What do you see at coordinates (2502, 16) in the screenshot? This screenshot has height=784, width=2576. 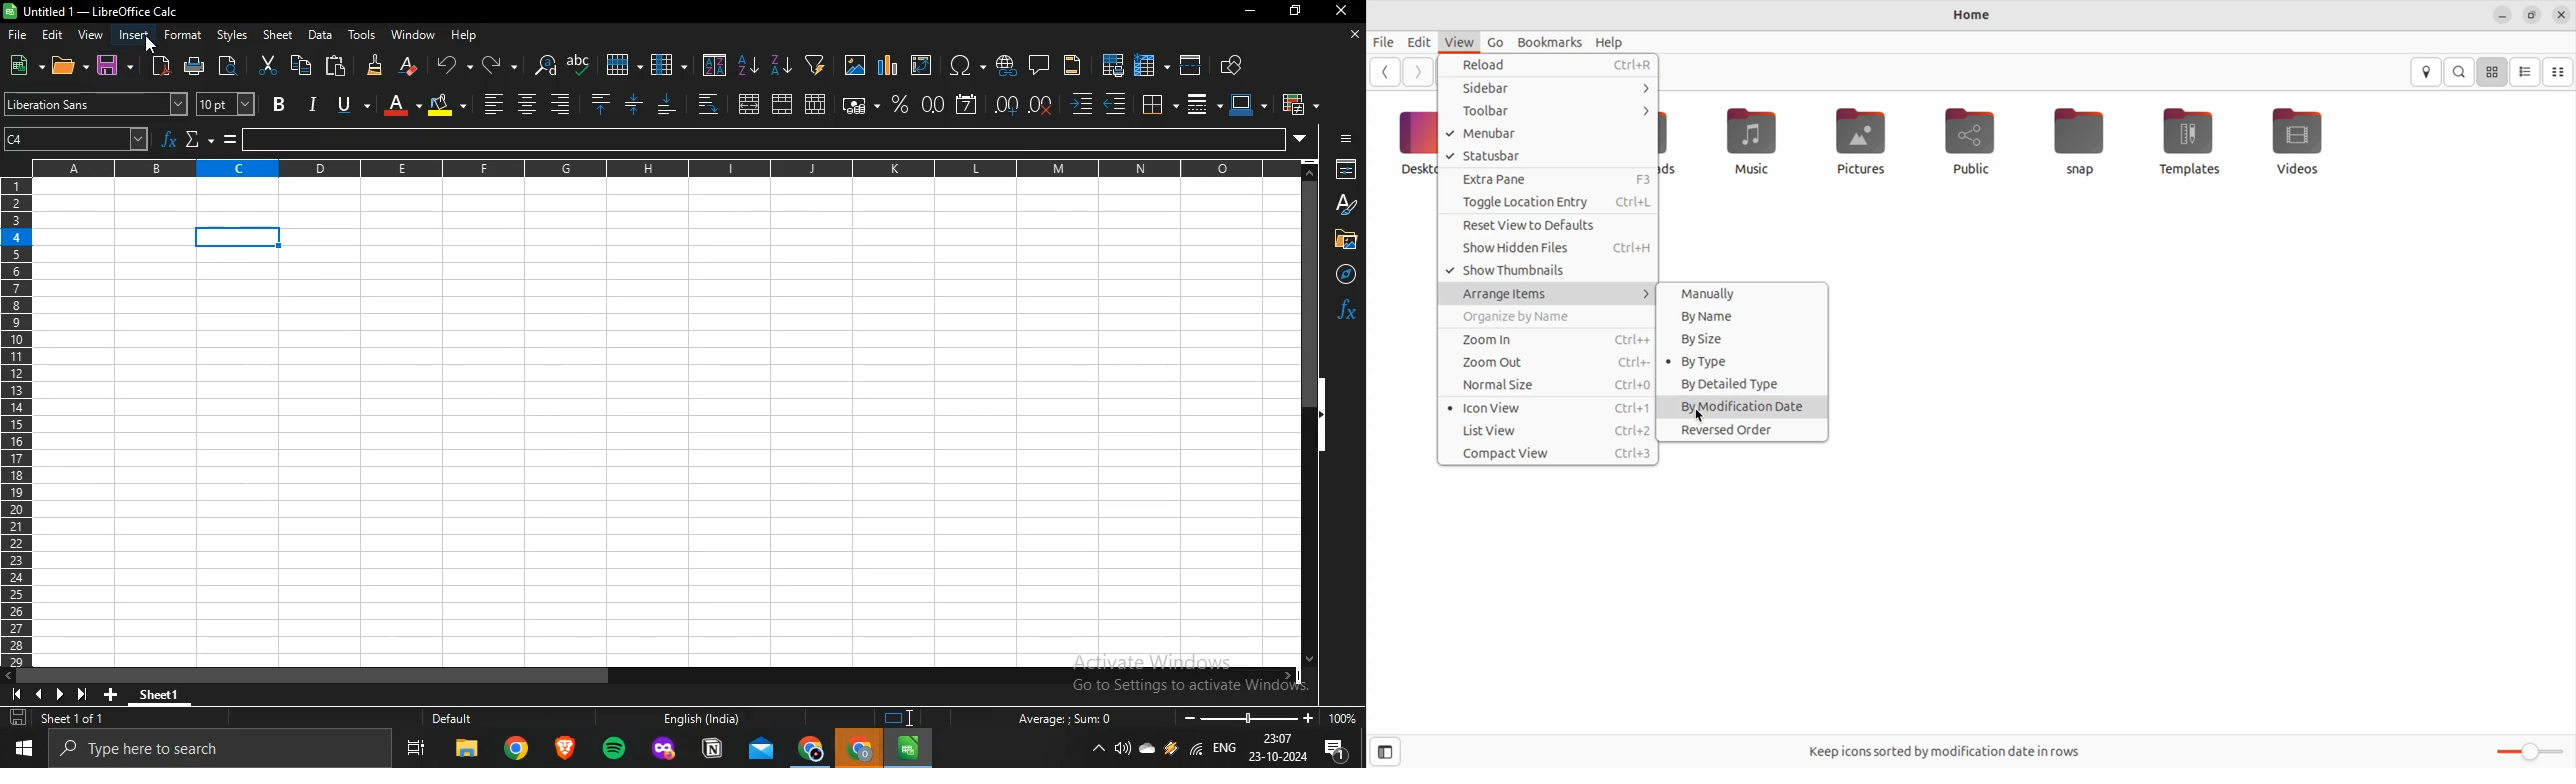 I see `minimize` at bounding box center [2502, 16].